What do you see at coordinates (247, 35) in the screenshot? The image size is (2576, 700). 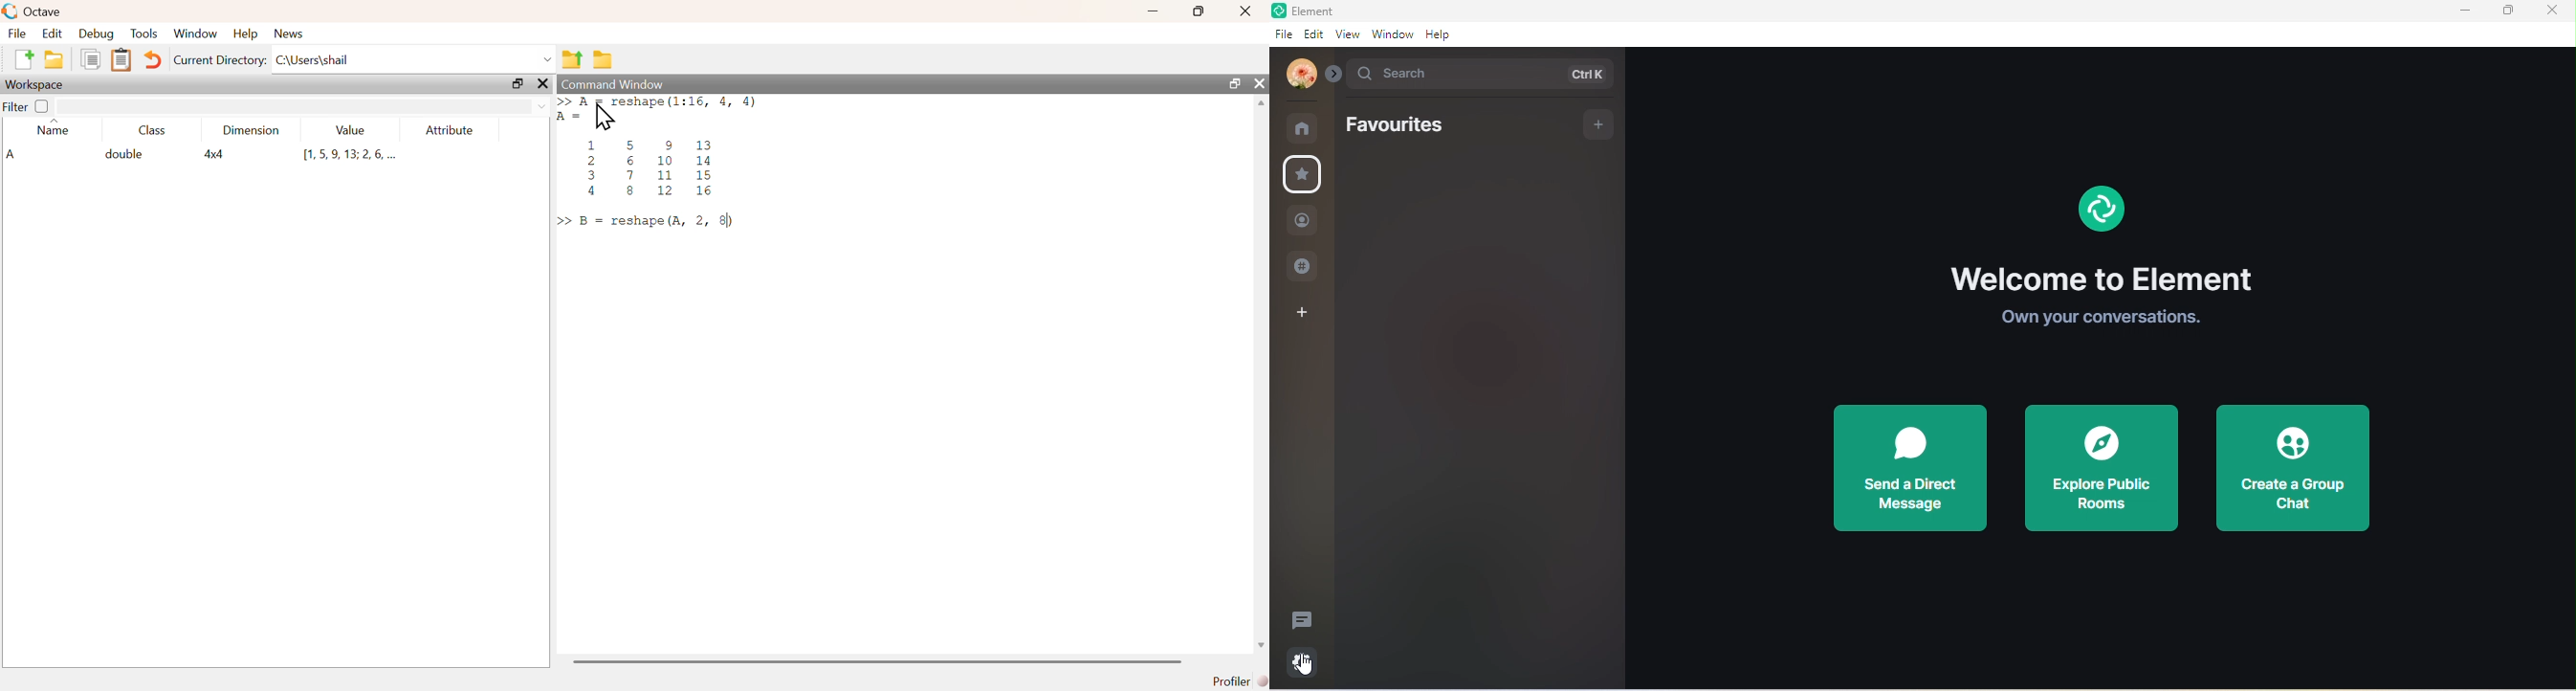 I see `help` at bounding box center [247, 35].